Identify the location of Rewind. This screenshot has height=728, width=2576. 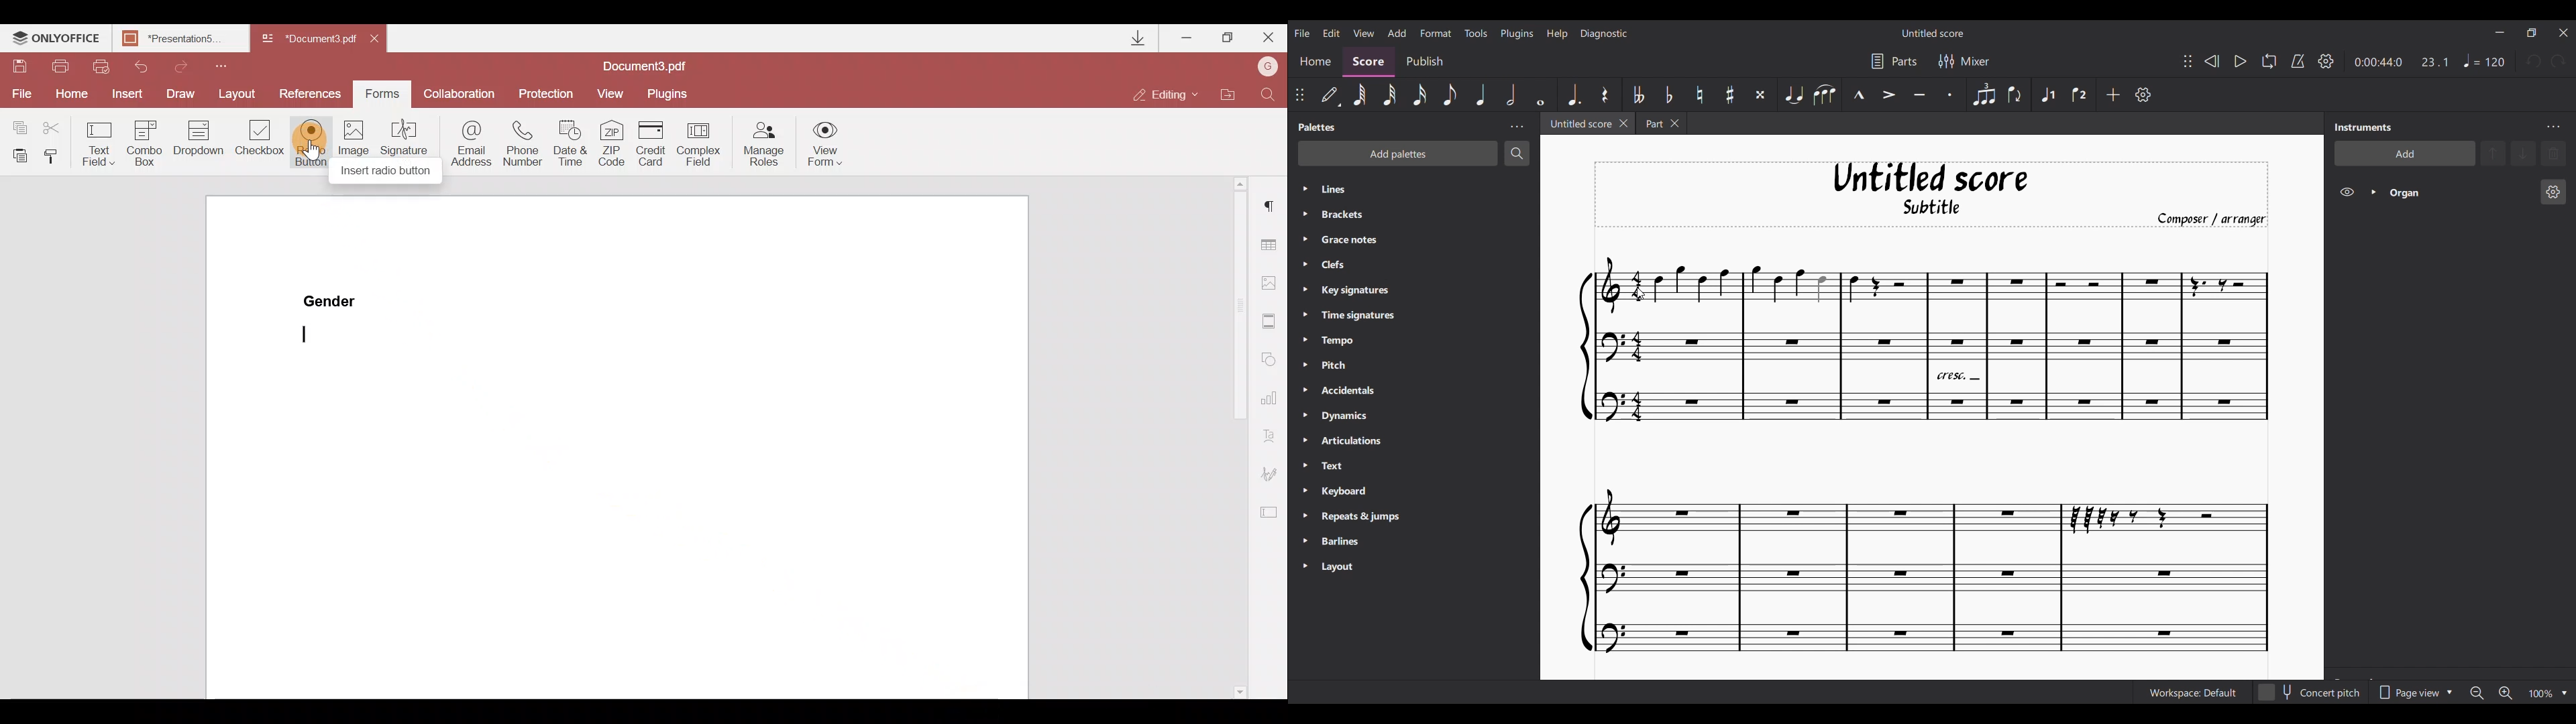
(2212, 61).